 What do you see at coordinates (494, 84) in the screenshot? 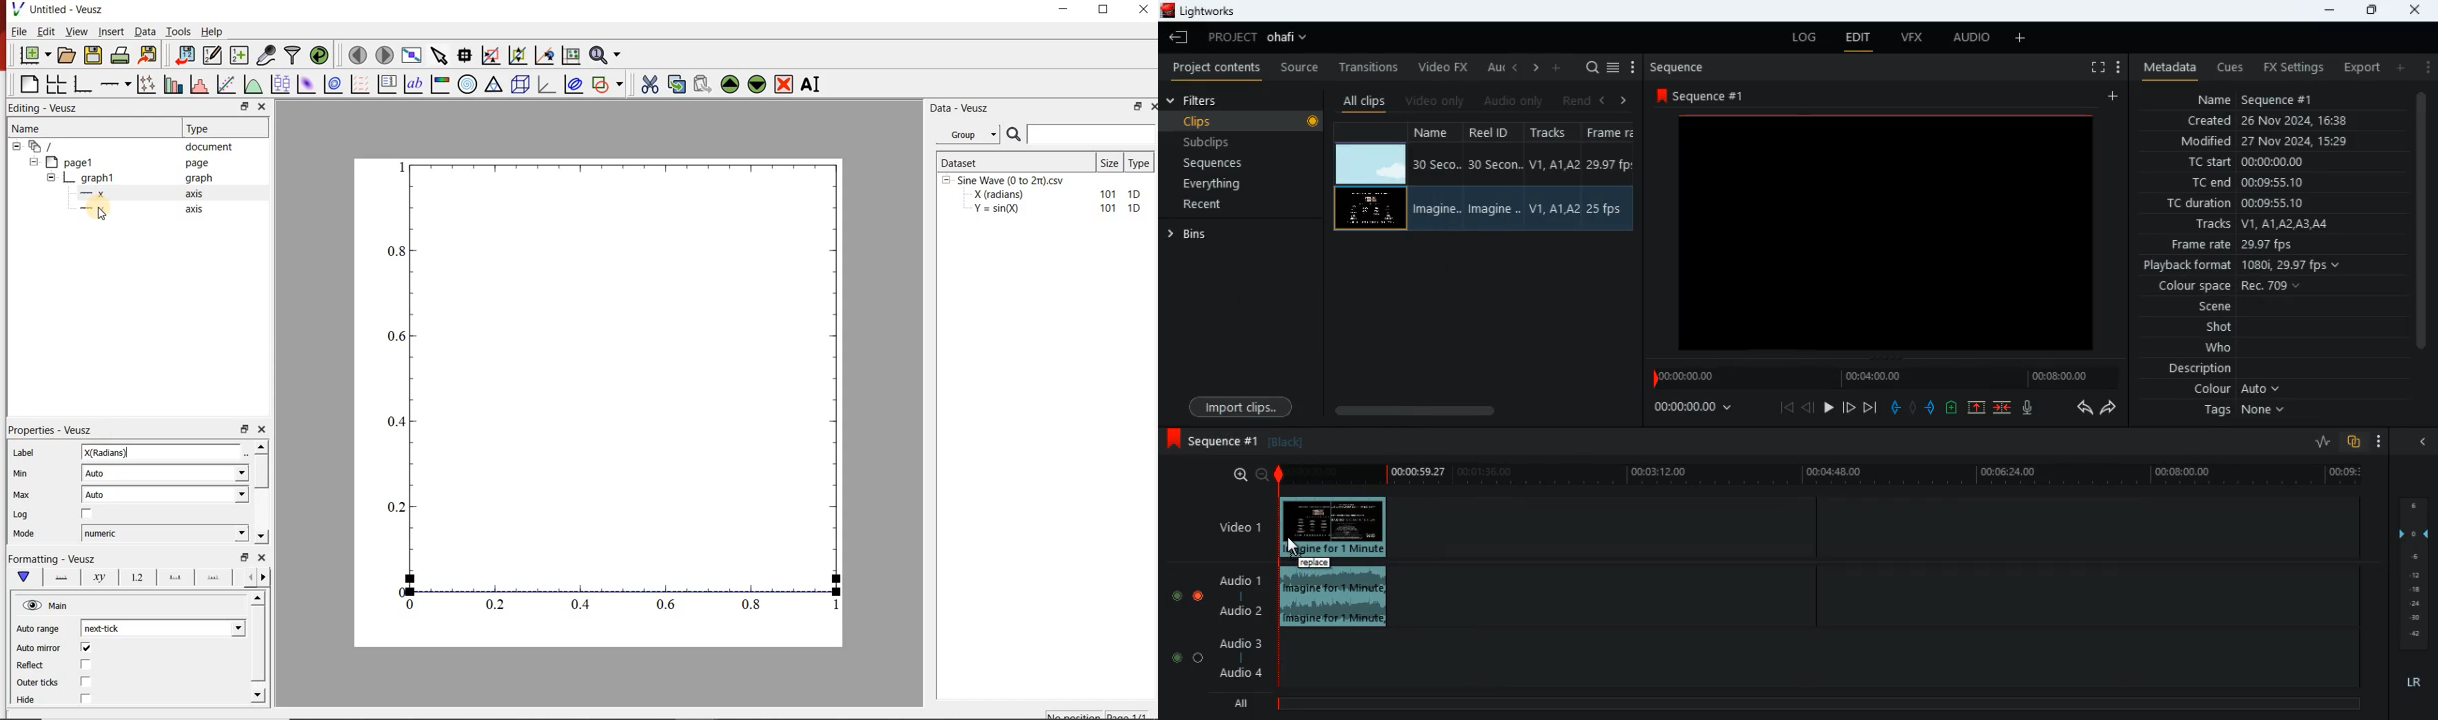
I see `Ternary Graph` at bounding box center [494, 84].